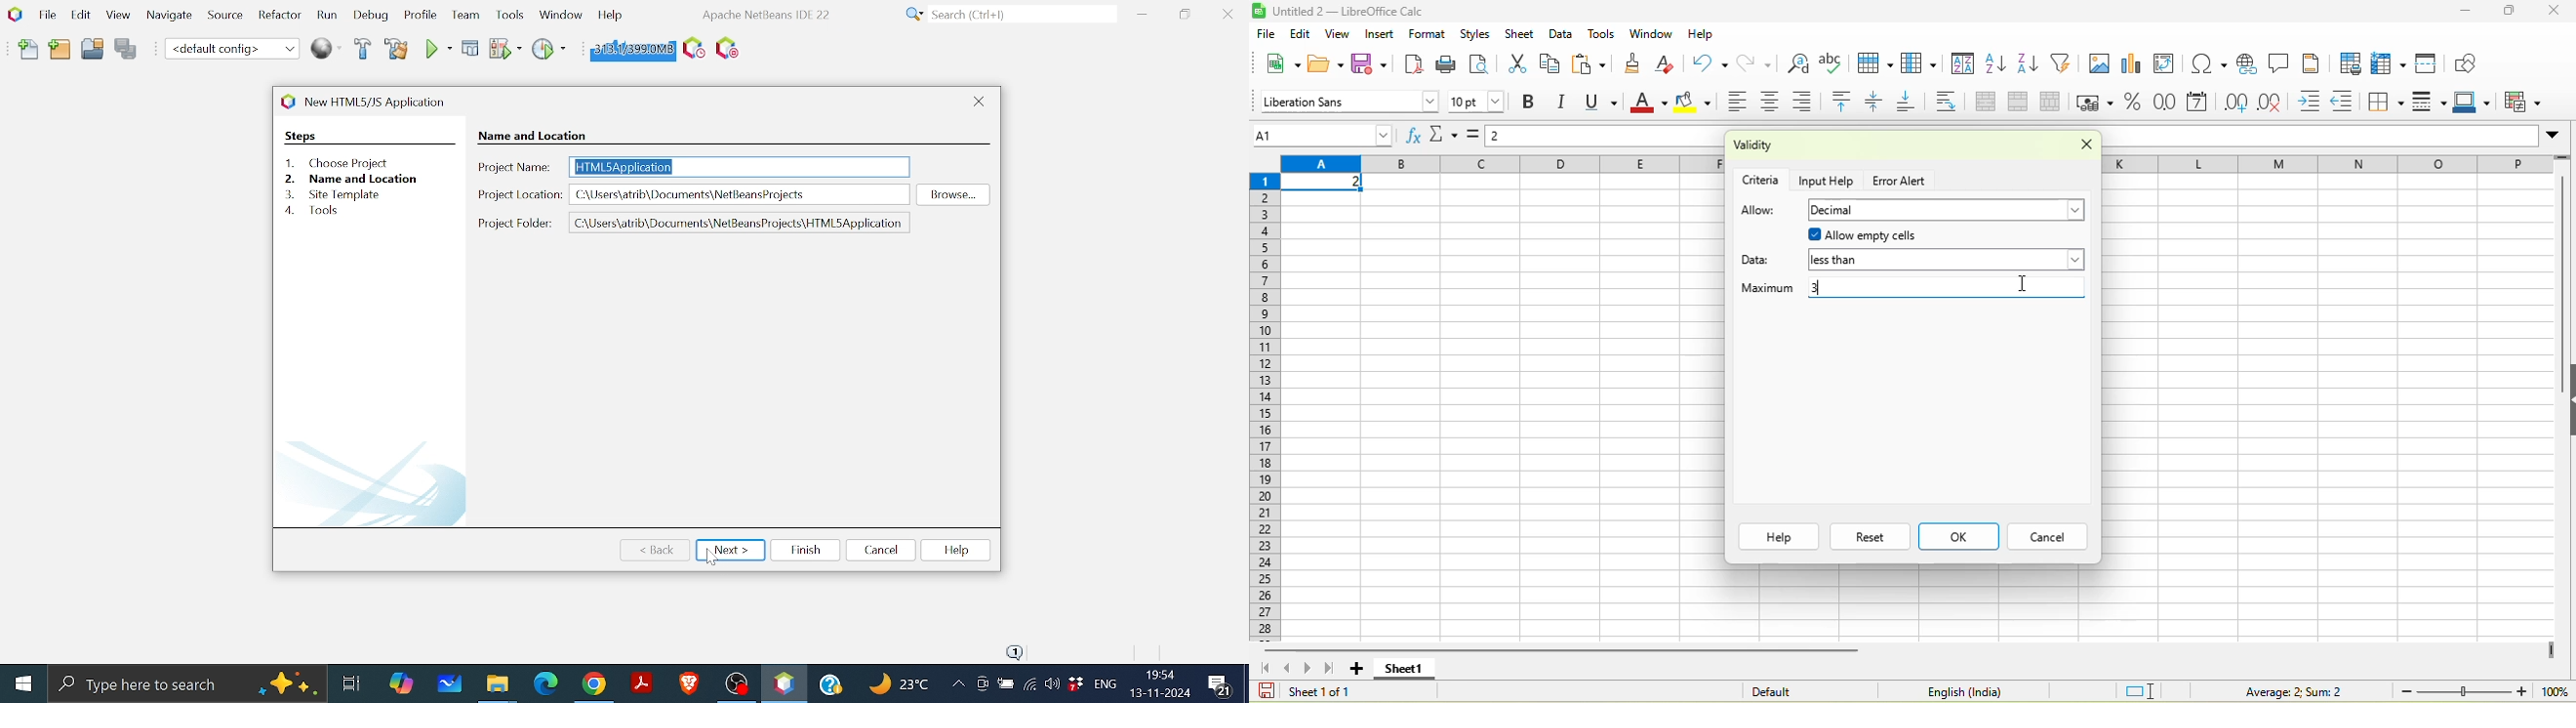  What do you see at coordinates (2030, 65) in the screenshot?
I see `sort descending` at bounding box center [2030, 65].